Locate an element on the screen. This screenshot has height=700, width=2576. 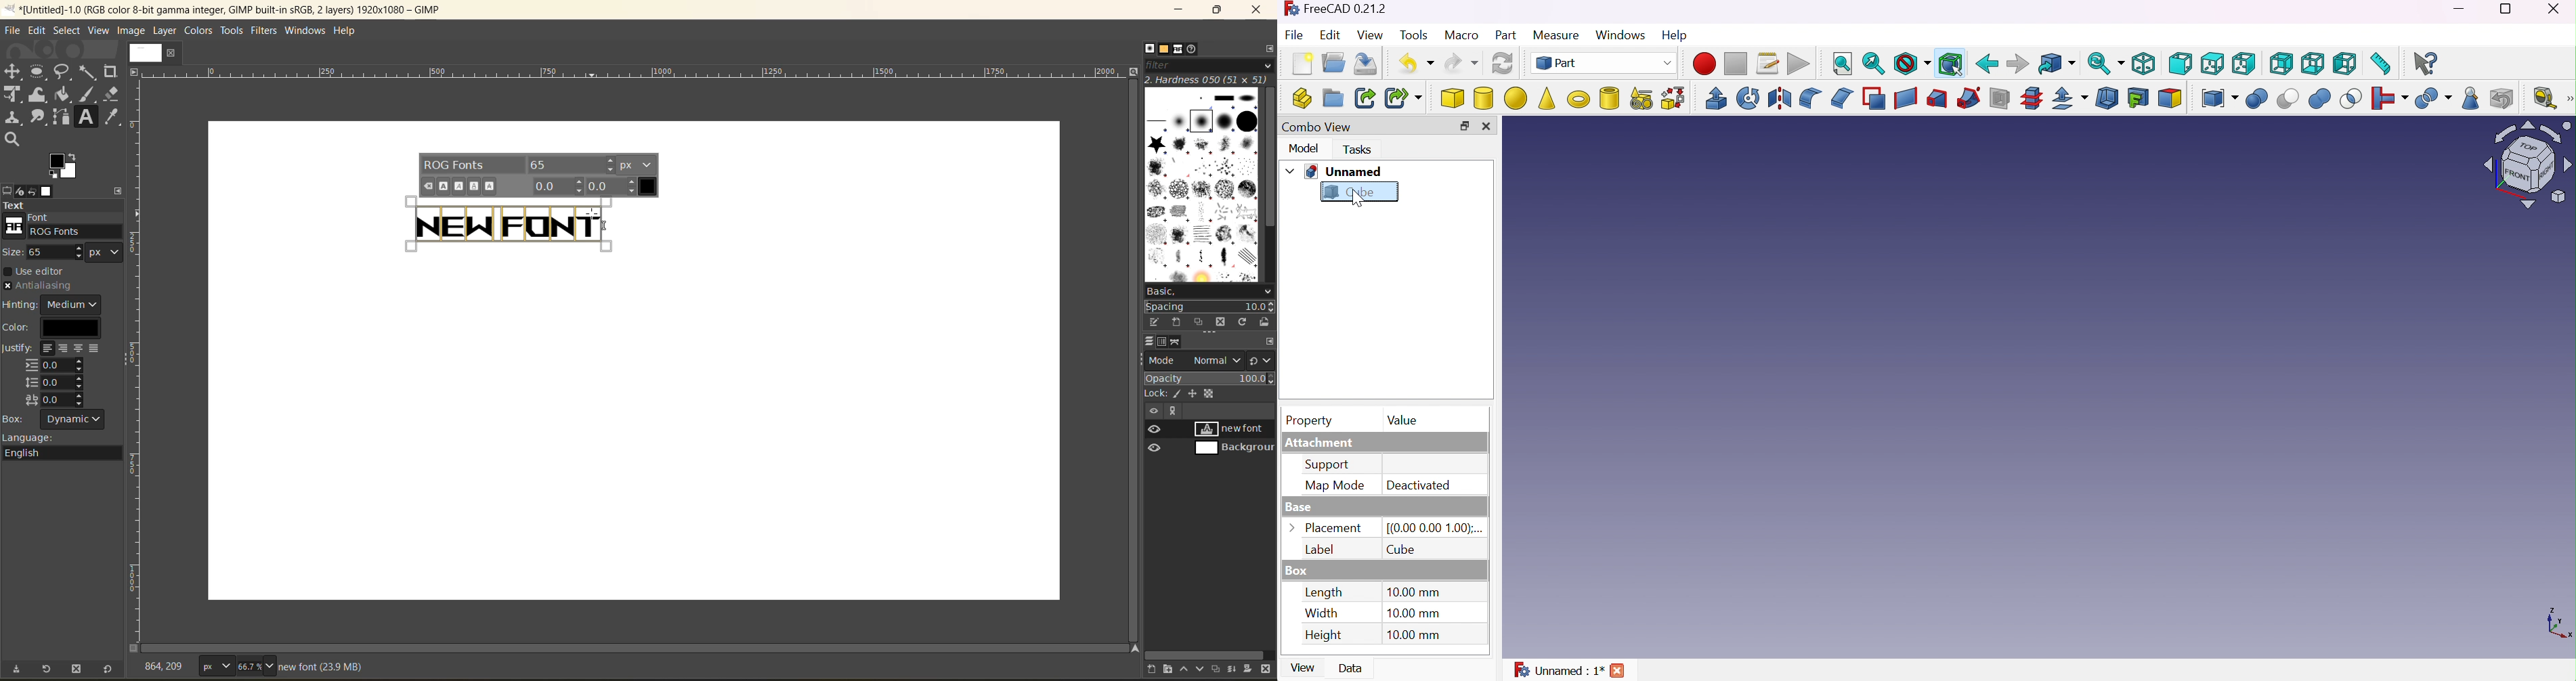
colors is located at coordinates (196, 31).